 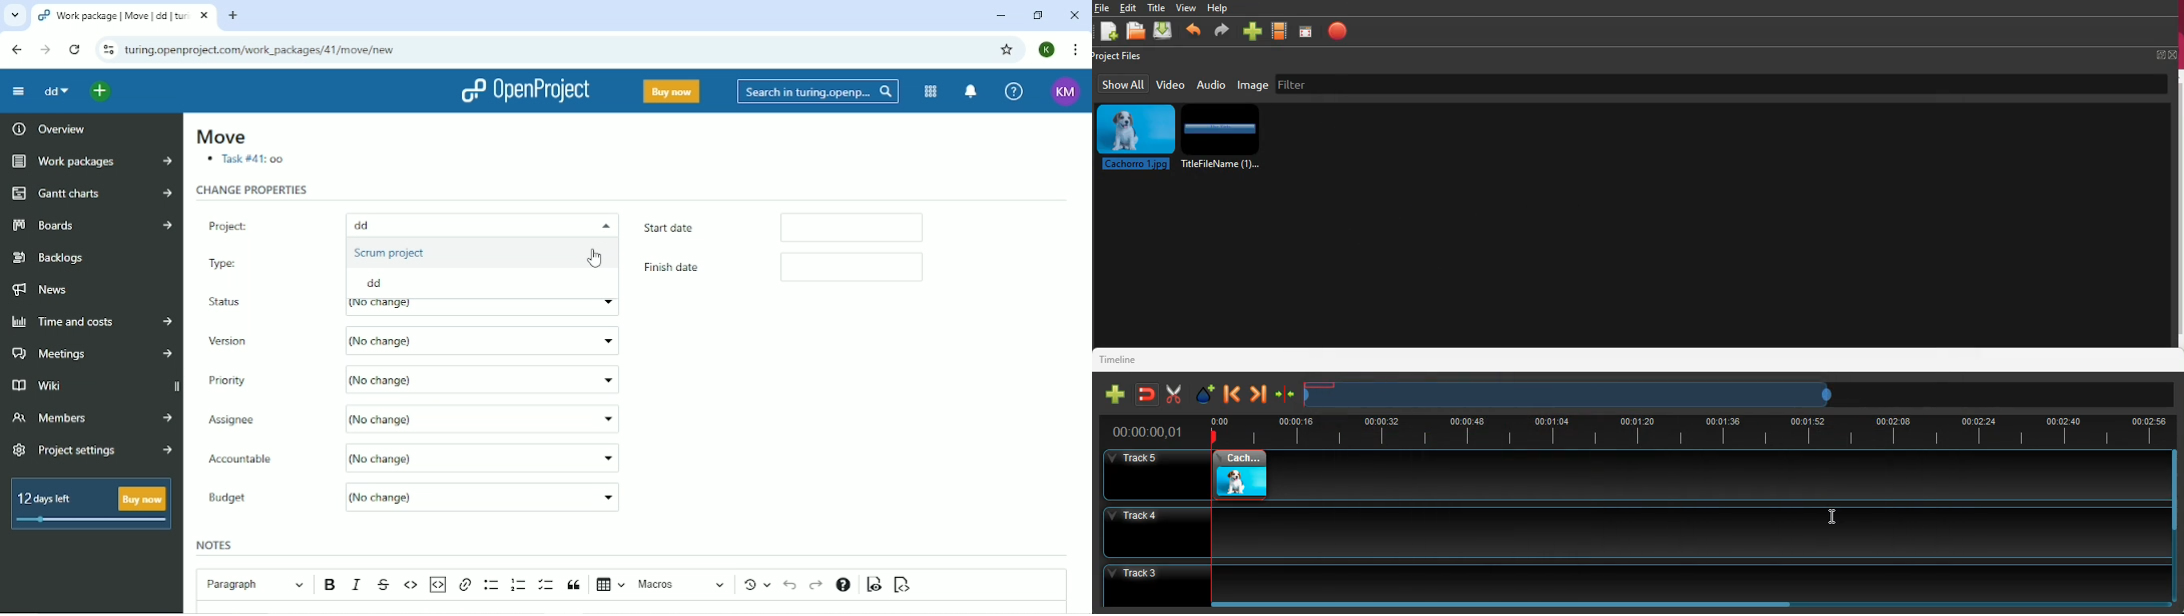 What do you see at coordinates (392, 252) in the screenshot?
I see `Scrum project` at bounding box center [392, 252].